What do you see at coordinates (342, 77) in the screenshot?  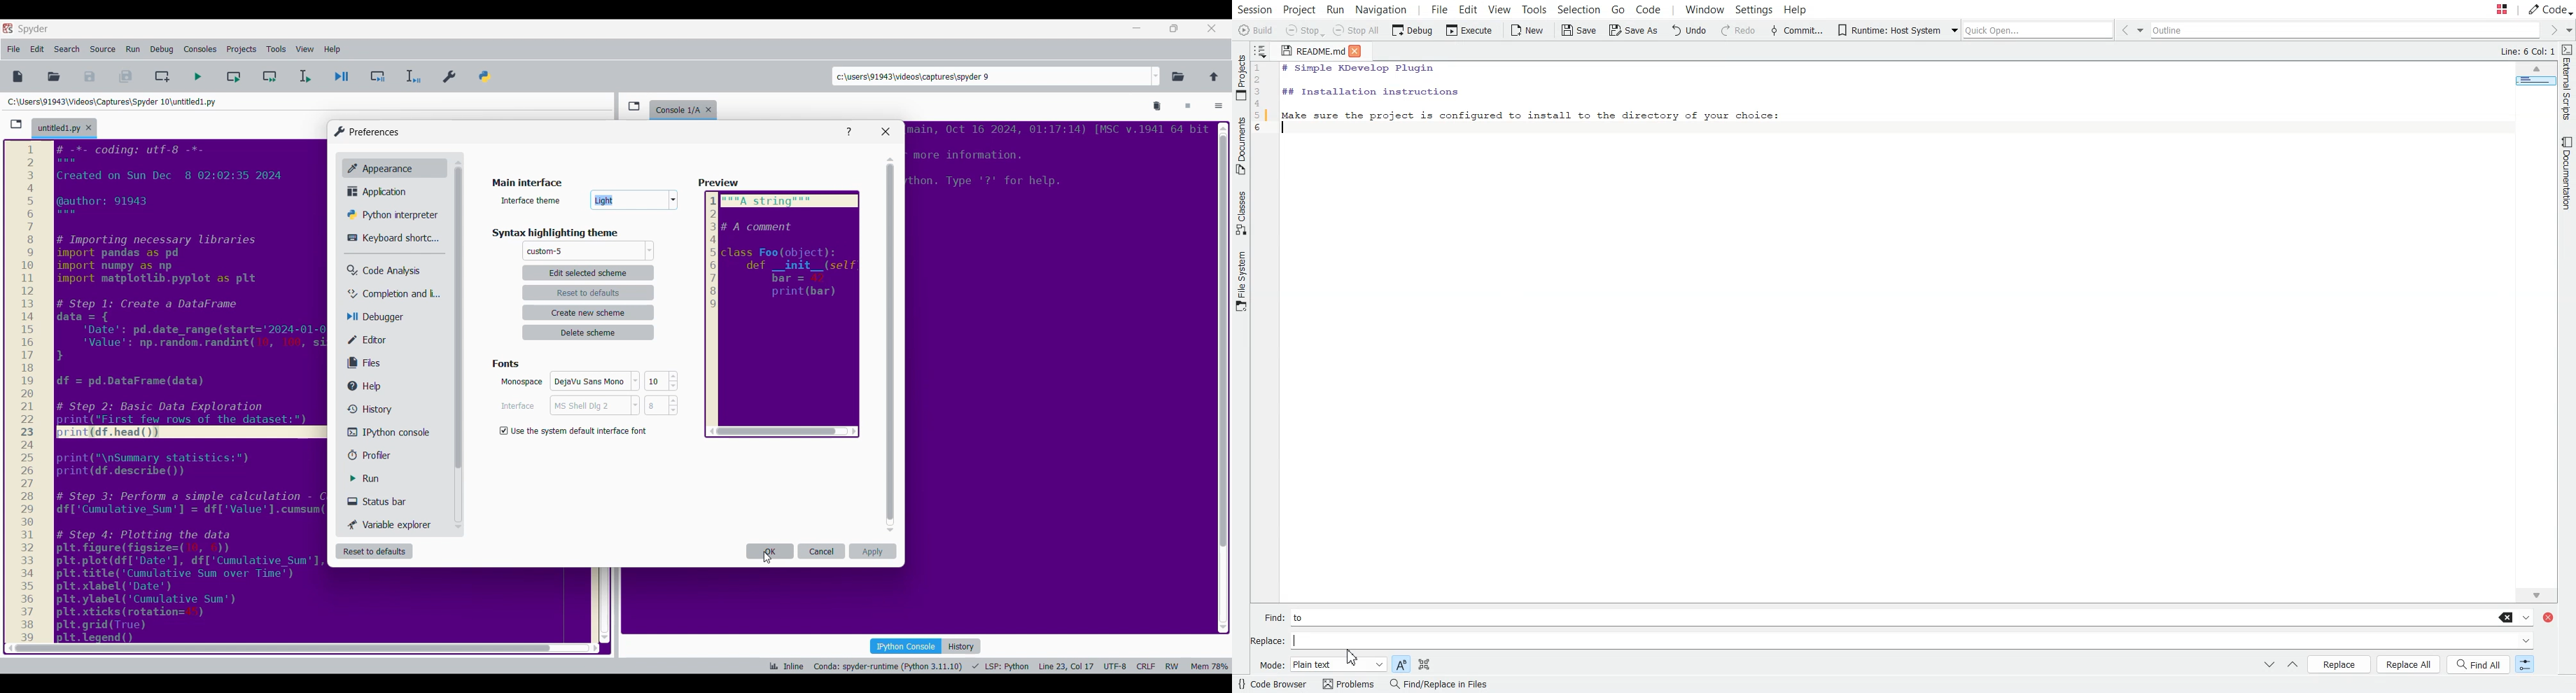 I see `Debug file` at bounding box center [342, 77].